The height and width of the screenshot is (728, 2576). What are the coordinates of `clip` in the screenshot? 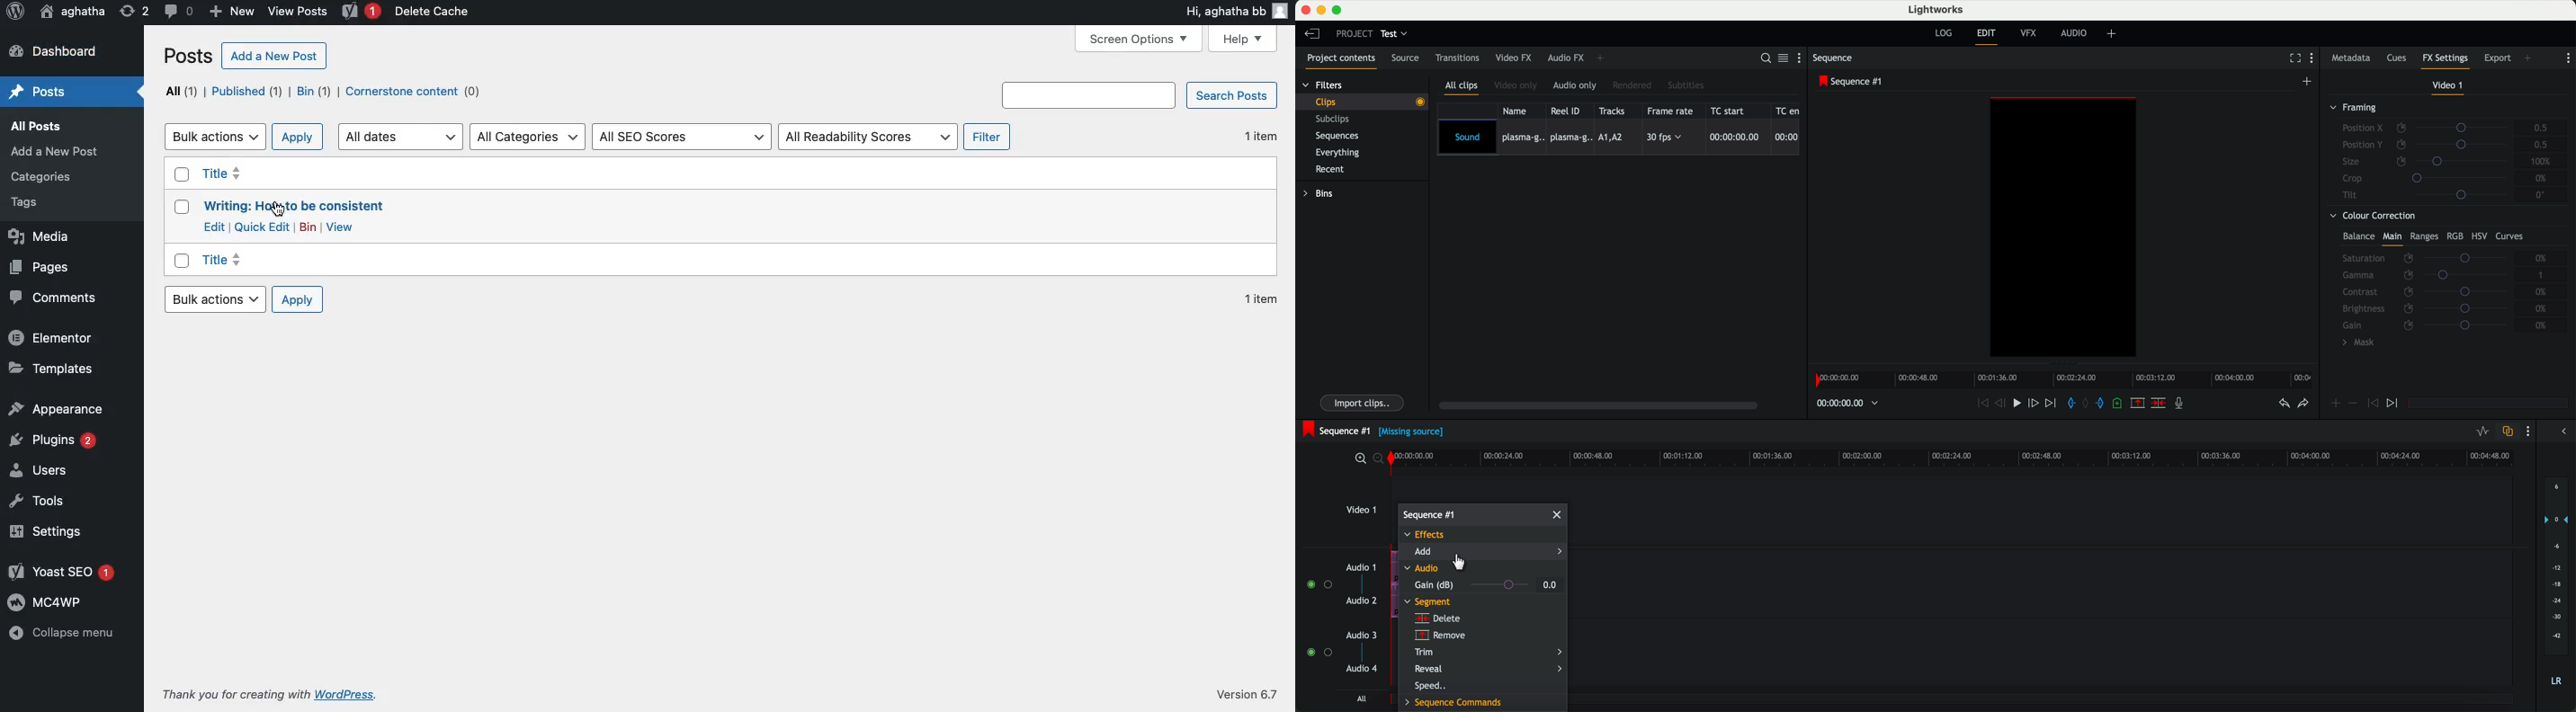 It's located at (1368, 101).